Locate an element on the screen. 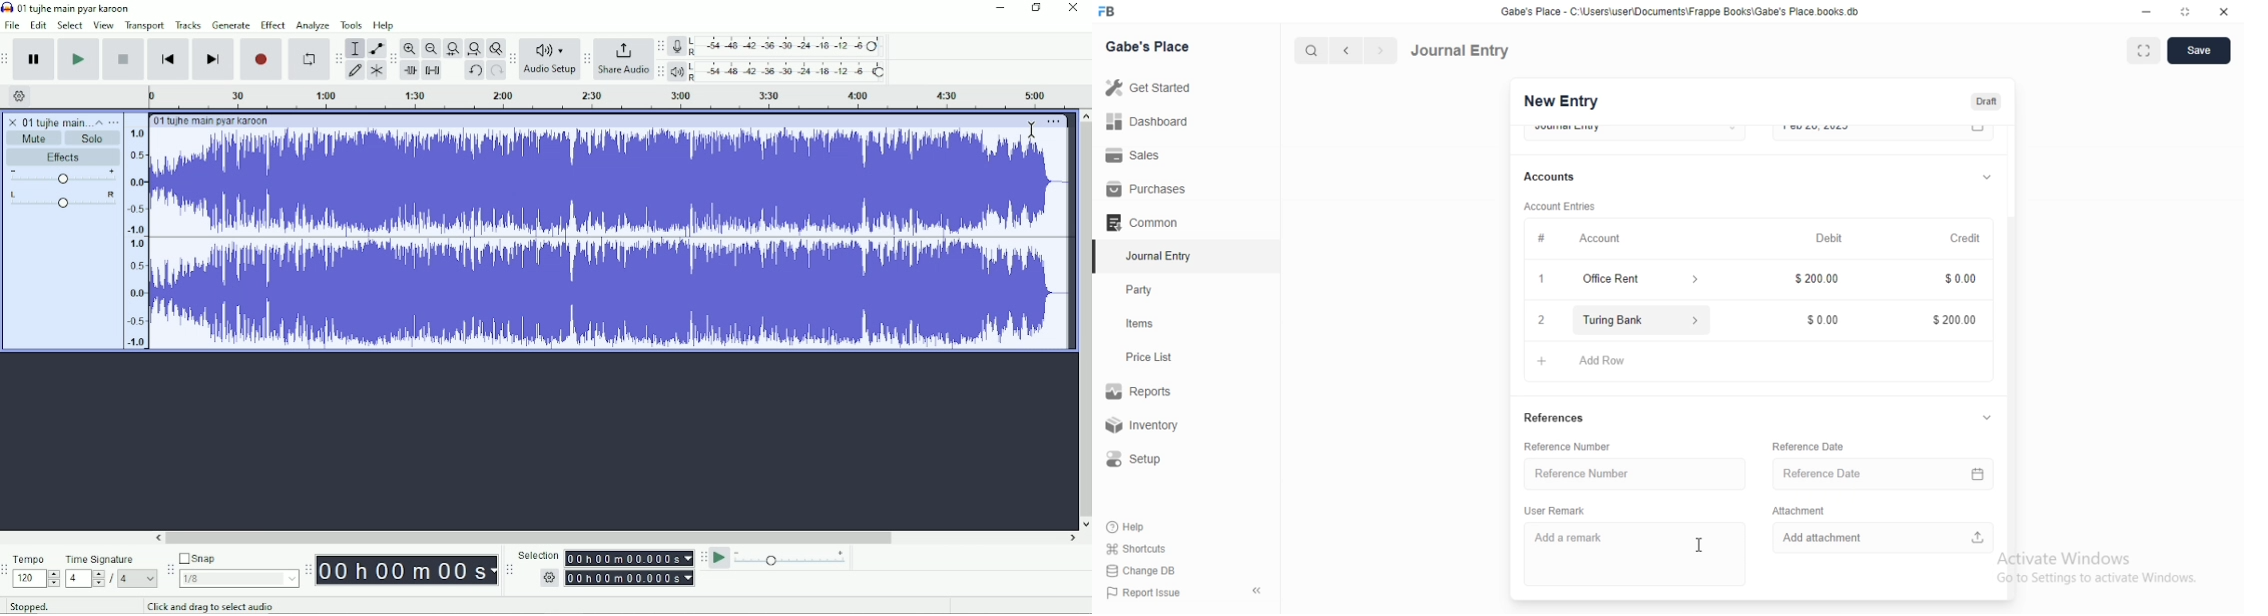  Reference Date is located at coordinates (1878, 474).